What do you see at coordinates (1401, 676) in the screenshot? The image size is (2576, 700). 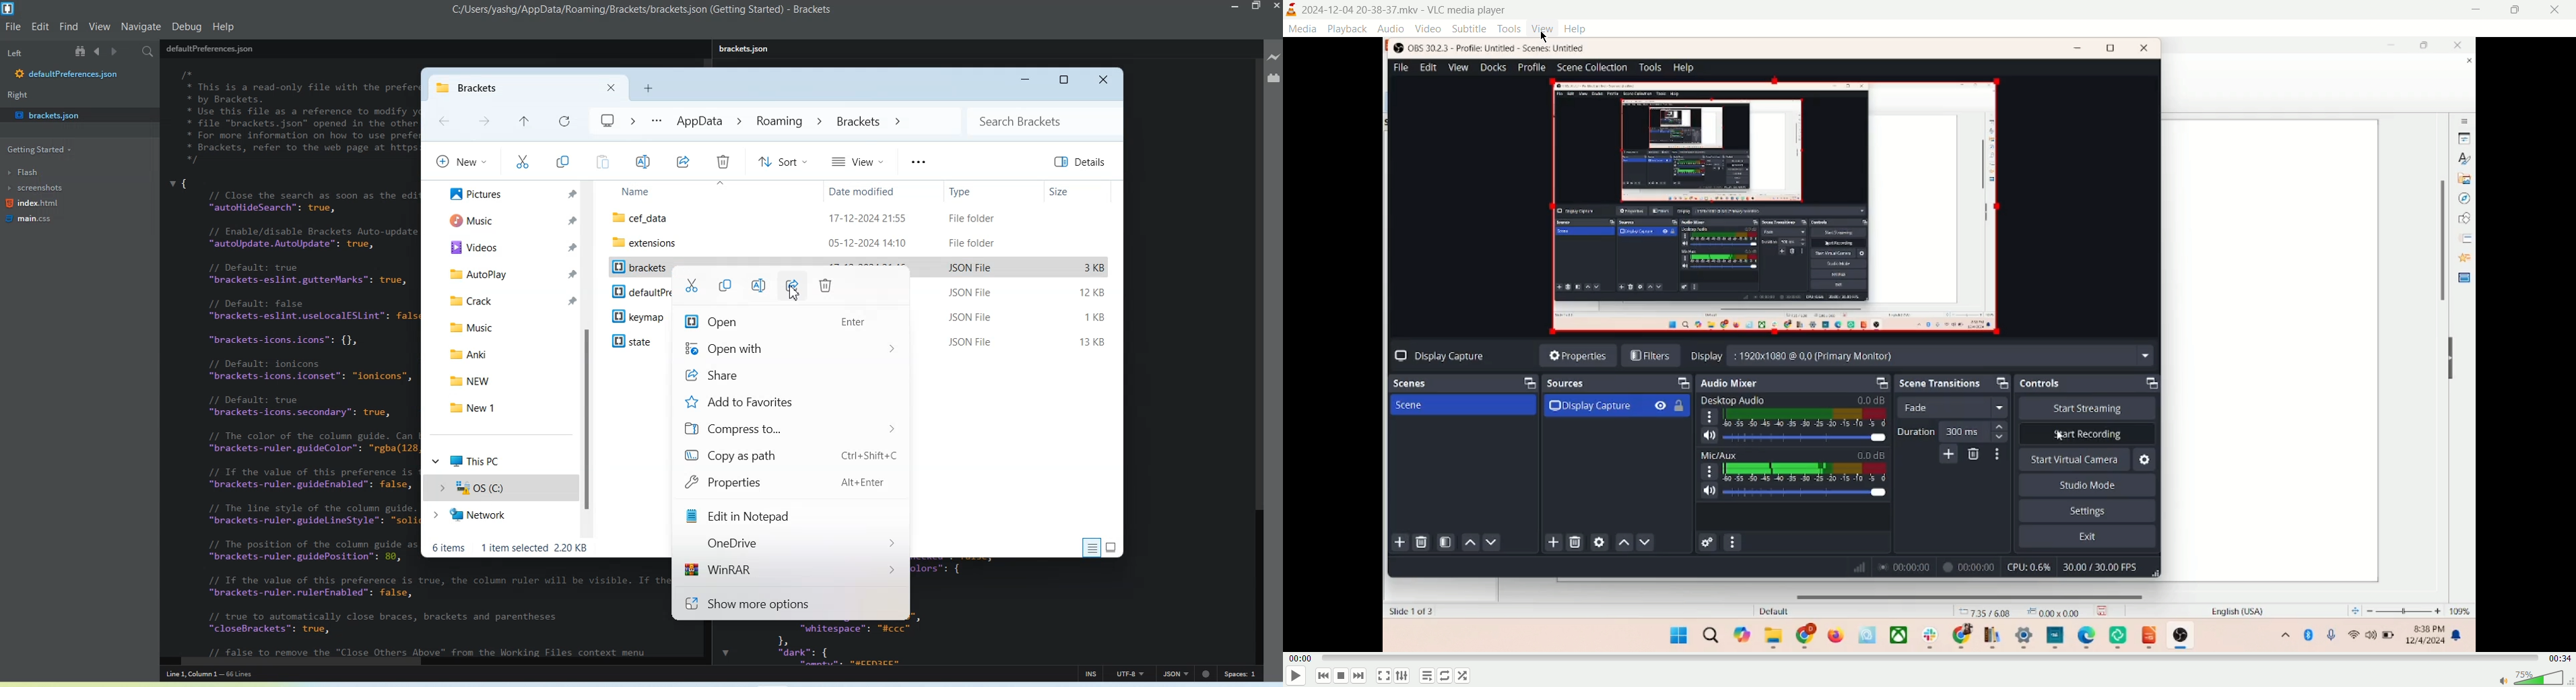 I see `extended settings` at bounding box center [1401, 676].